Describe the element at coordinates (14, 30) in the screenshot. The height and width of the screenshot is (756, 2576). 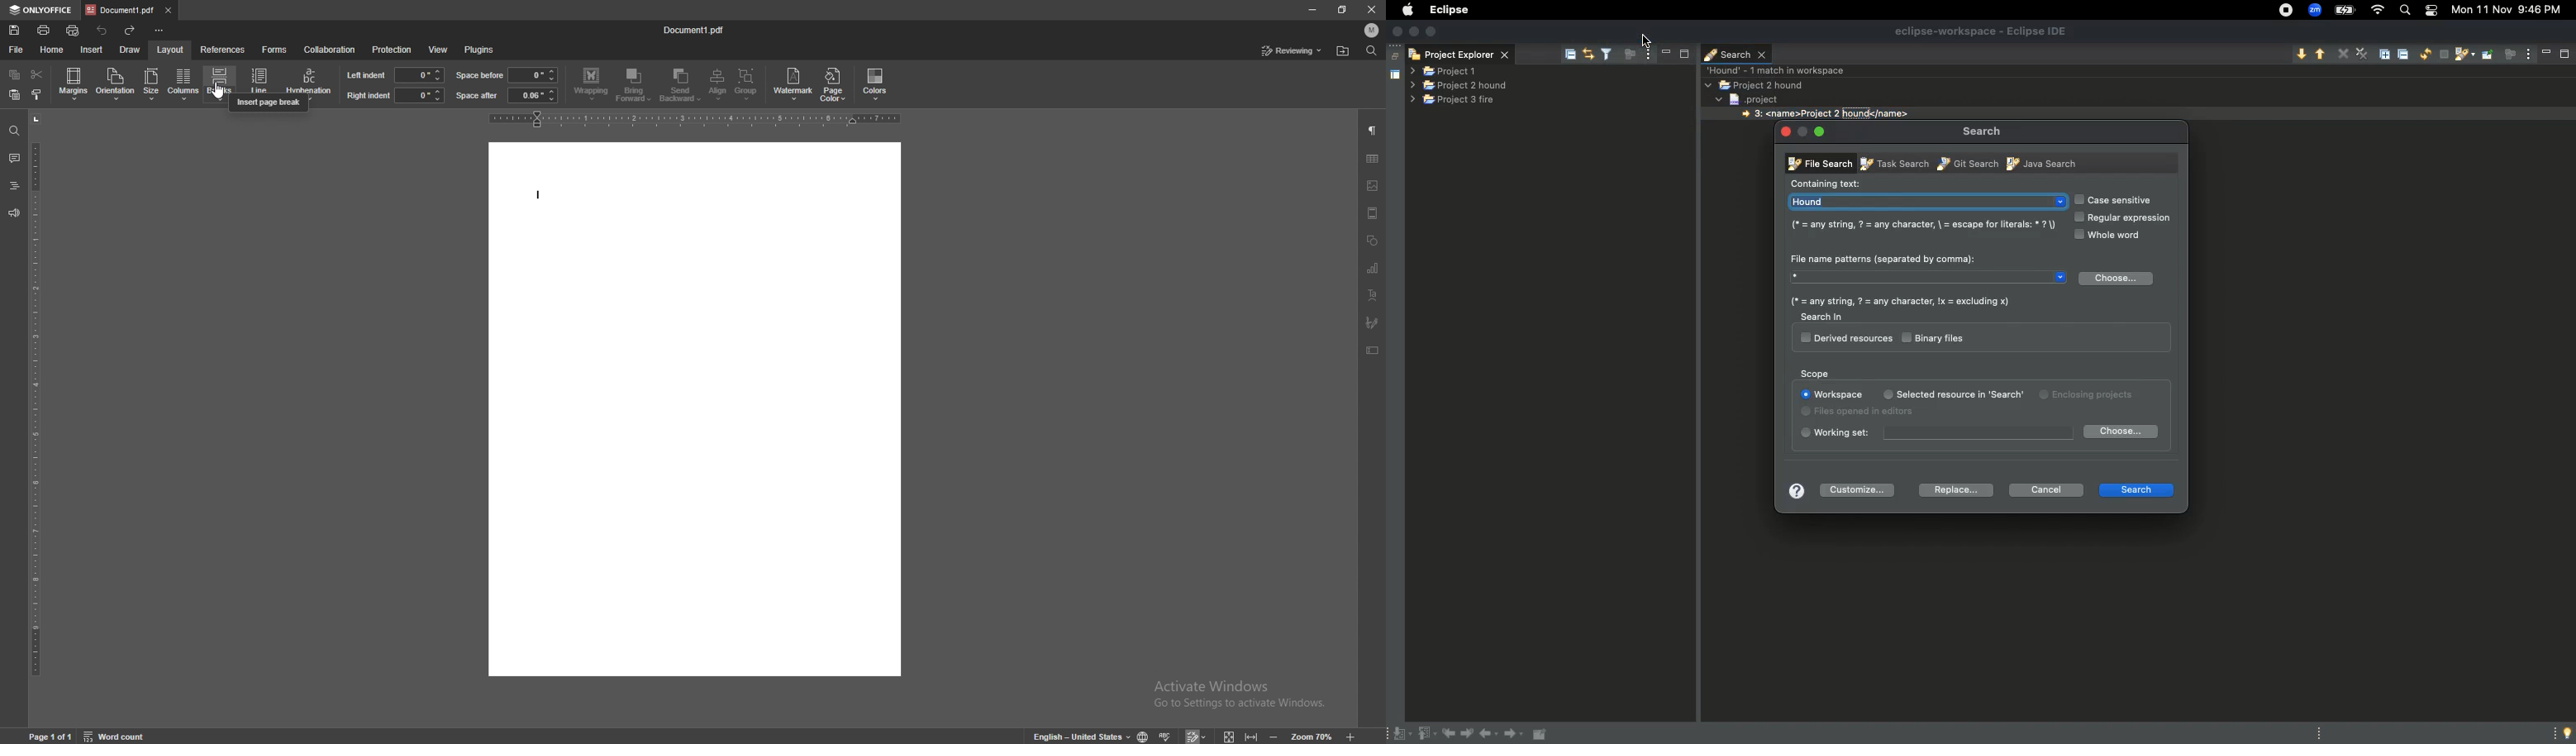
I see `save` at that location.